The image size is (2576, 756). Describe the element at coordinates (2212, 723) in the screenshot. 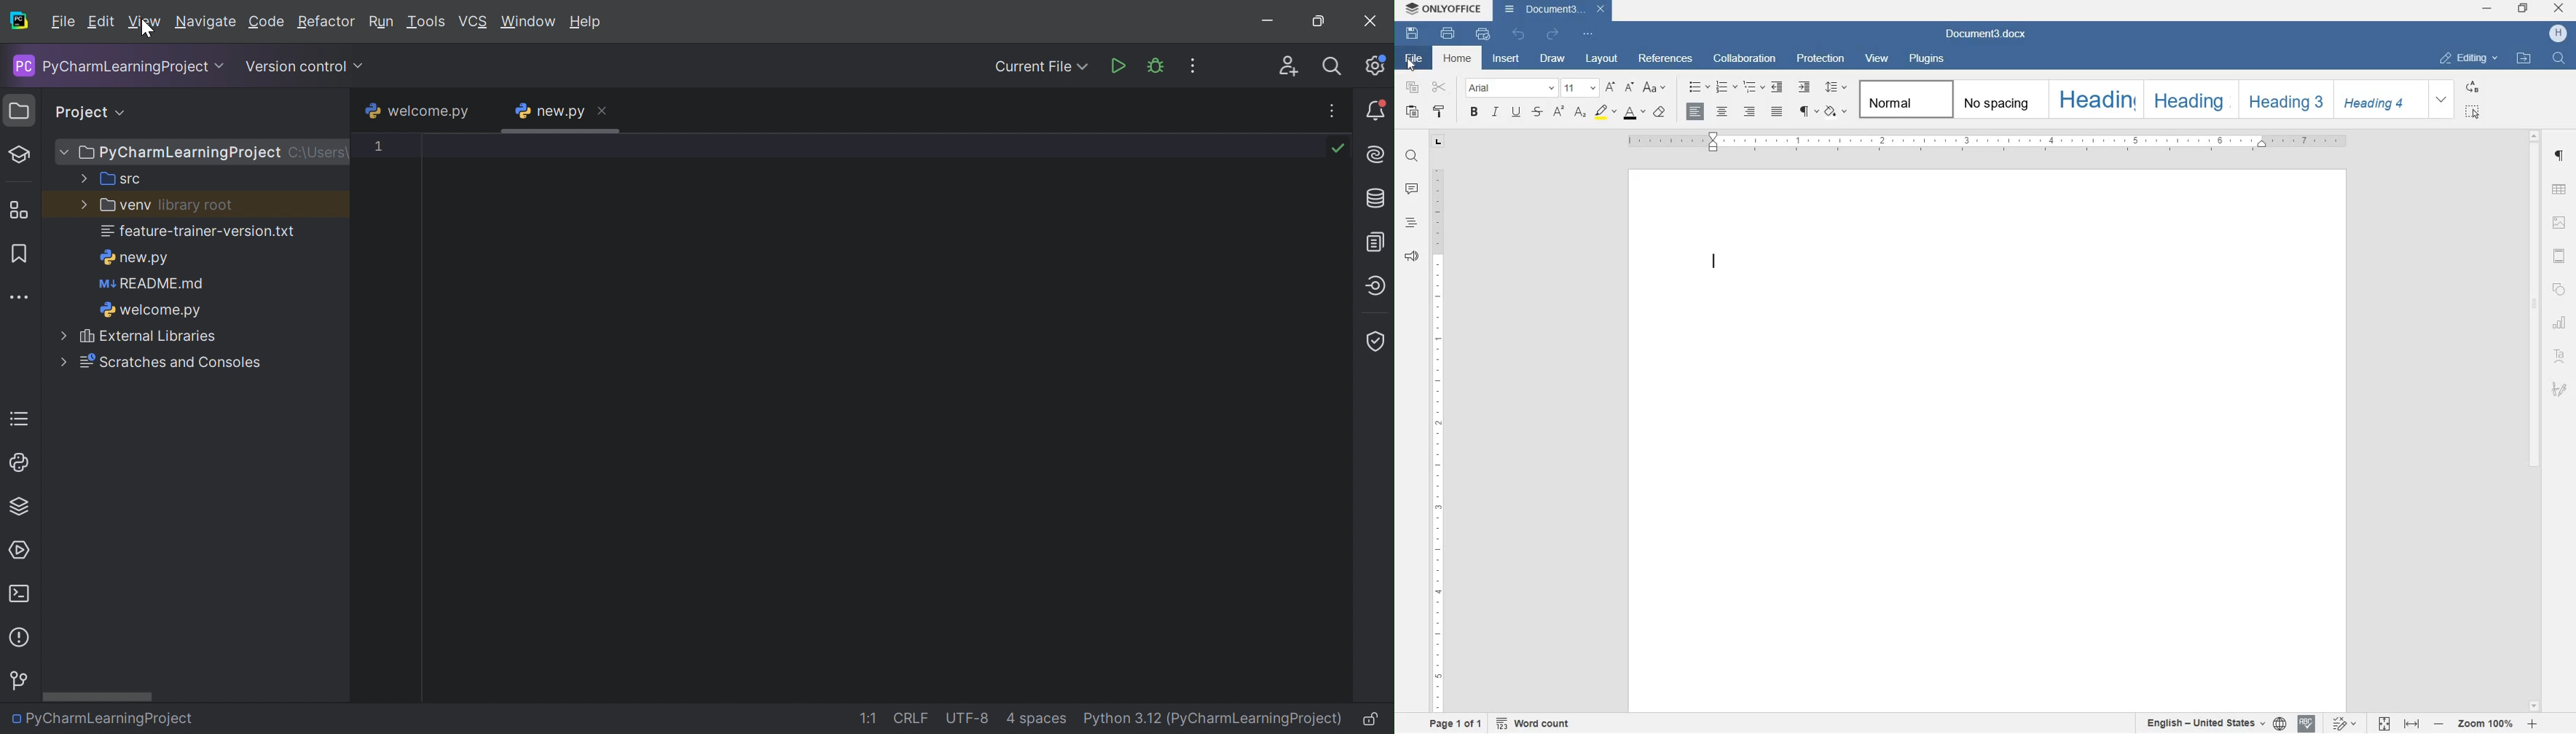

I see `english - united states` at that location.